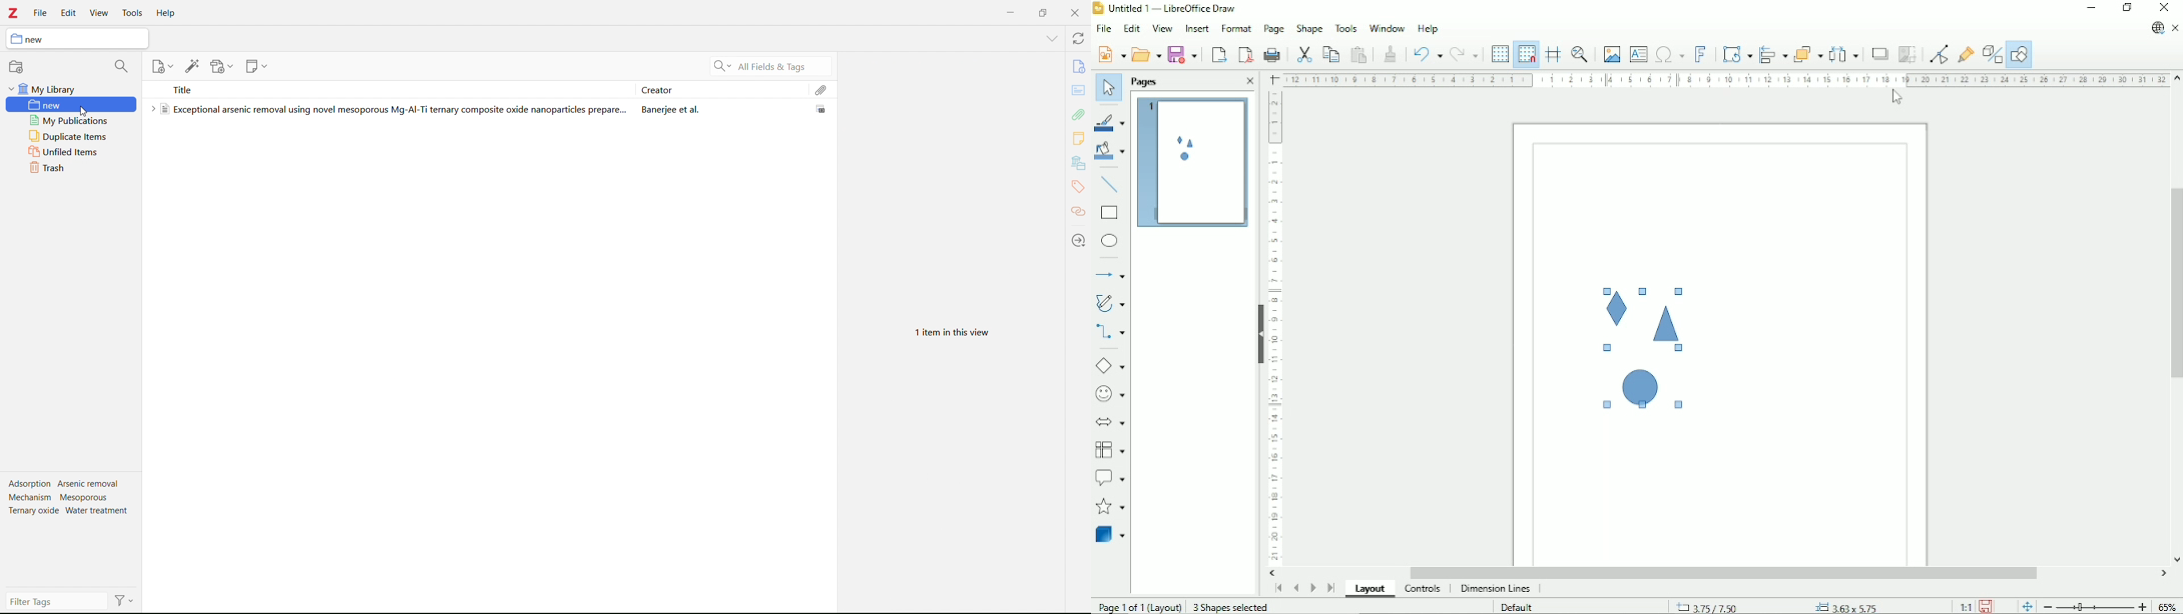 The width and height of the screenshot is (2184, 616). Describe the element at coordinates (1726, 573) in the screenshot. I see `Horizontal scrollbar` at that location.